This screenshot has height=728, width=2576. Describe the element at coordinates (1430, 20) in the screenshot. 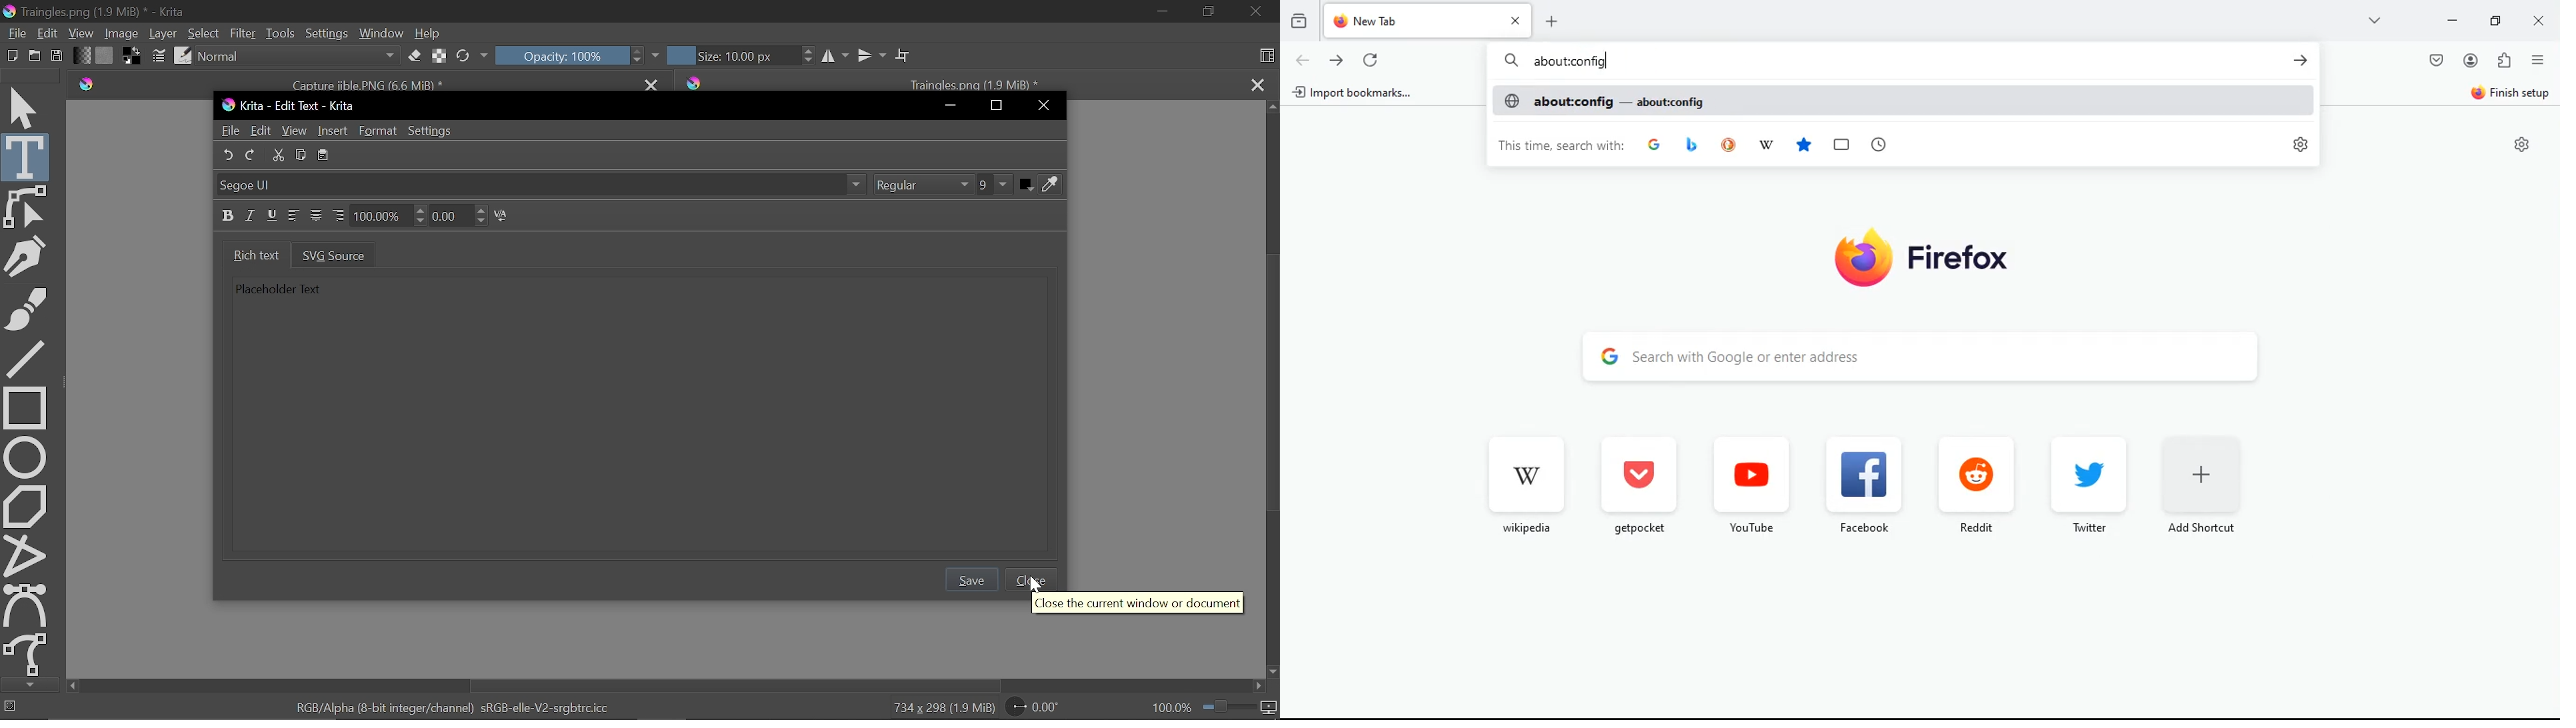

I see `tab` at that location.